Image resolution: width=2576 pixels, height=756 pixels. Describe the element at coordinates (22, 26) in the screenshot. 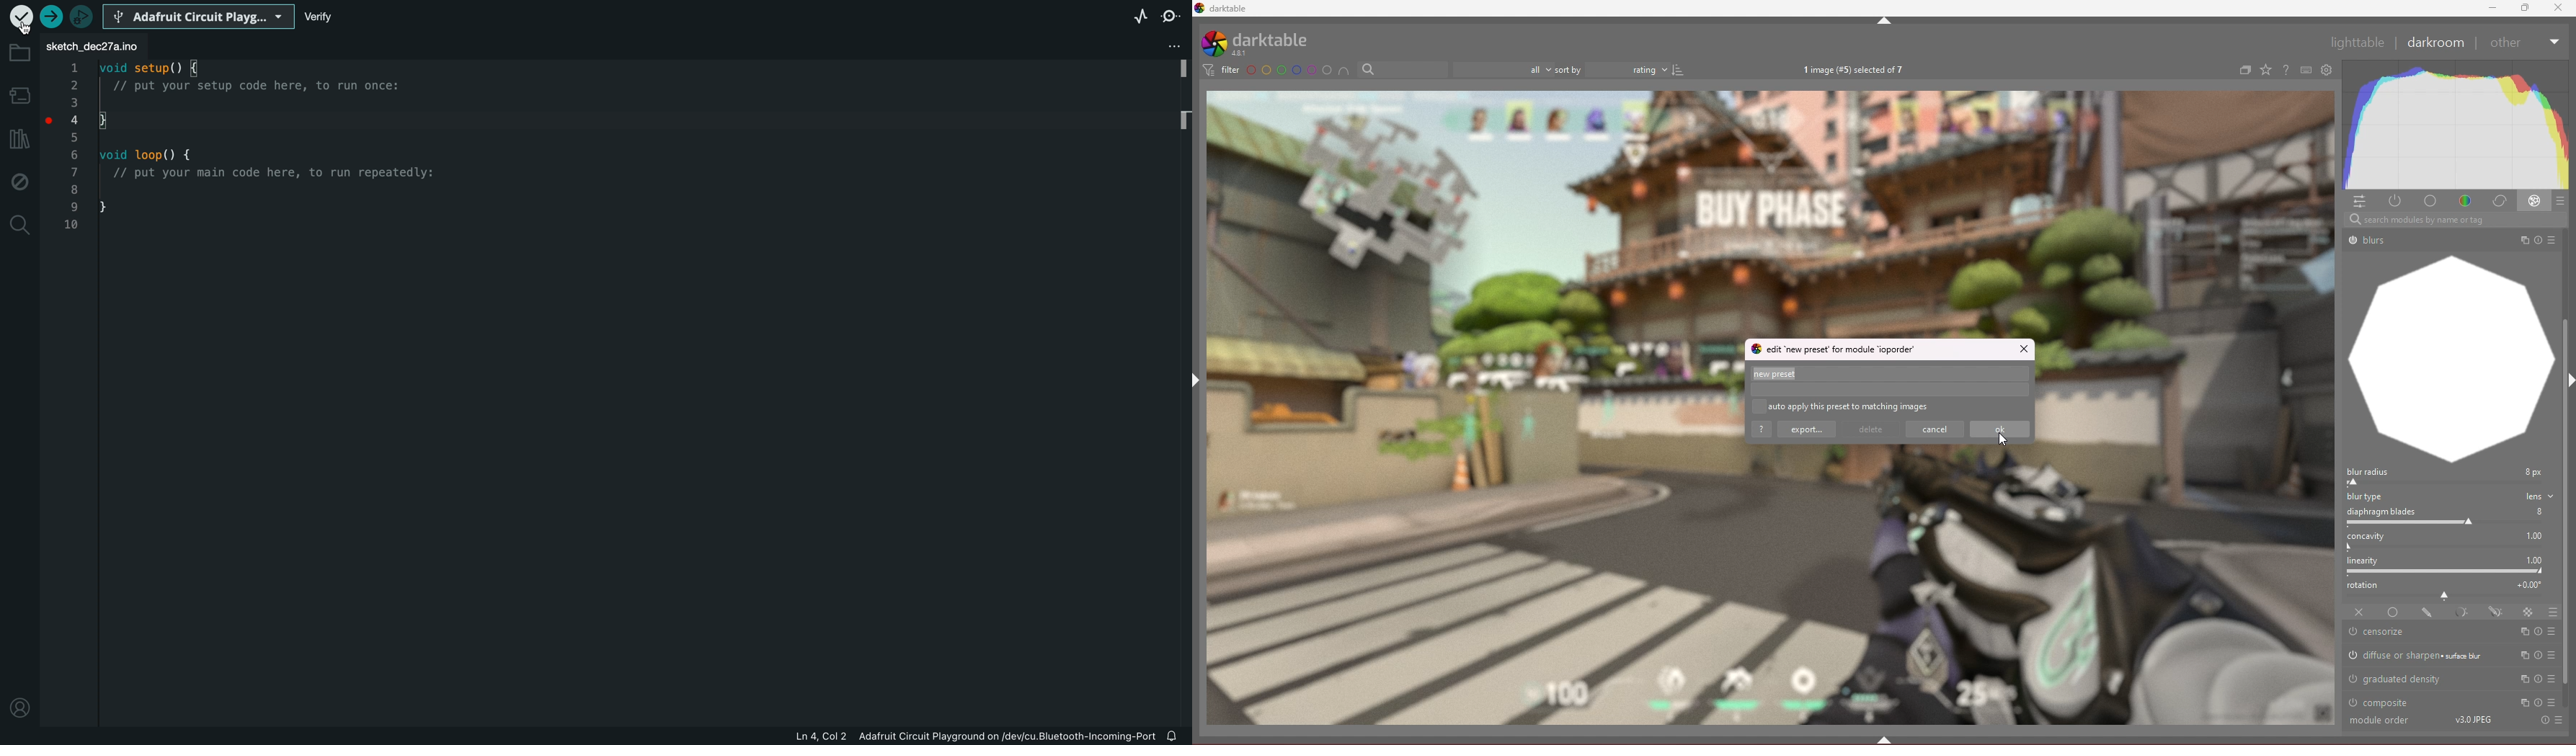

I see `cursor` at that location.